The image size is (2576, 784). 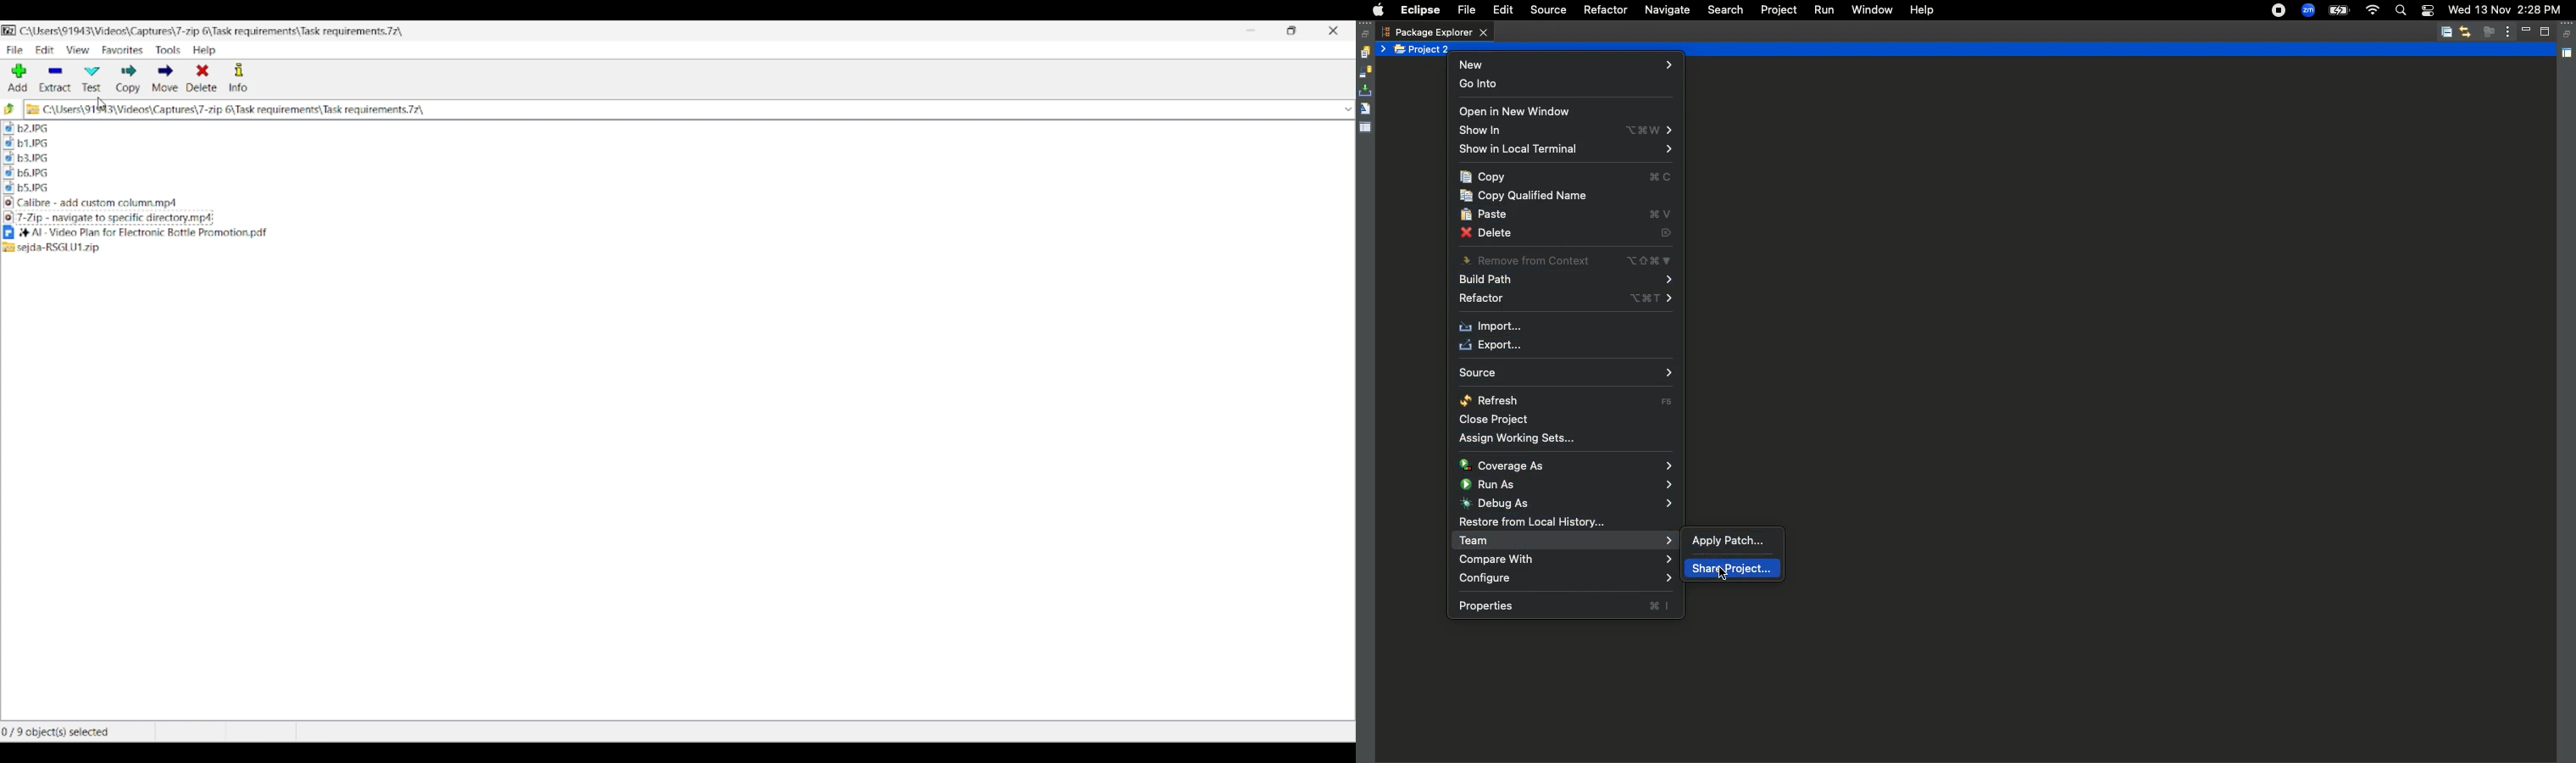 What do you see at coordinates (384, 143) in the screenshot?
I see `file 4 and type` at bounding box center [384, 143].